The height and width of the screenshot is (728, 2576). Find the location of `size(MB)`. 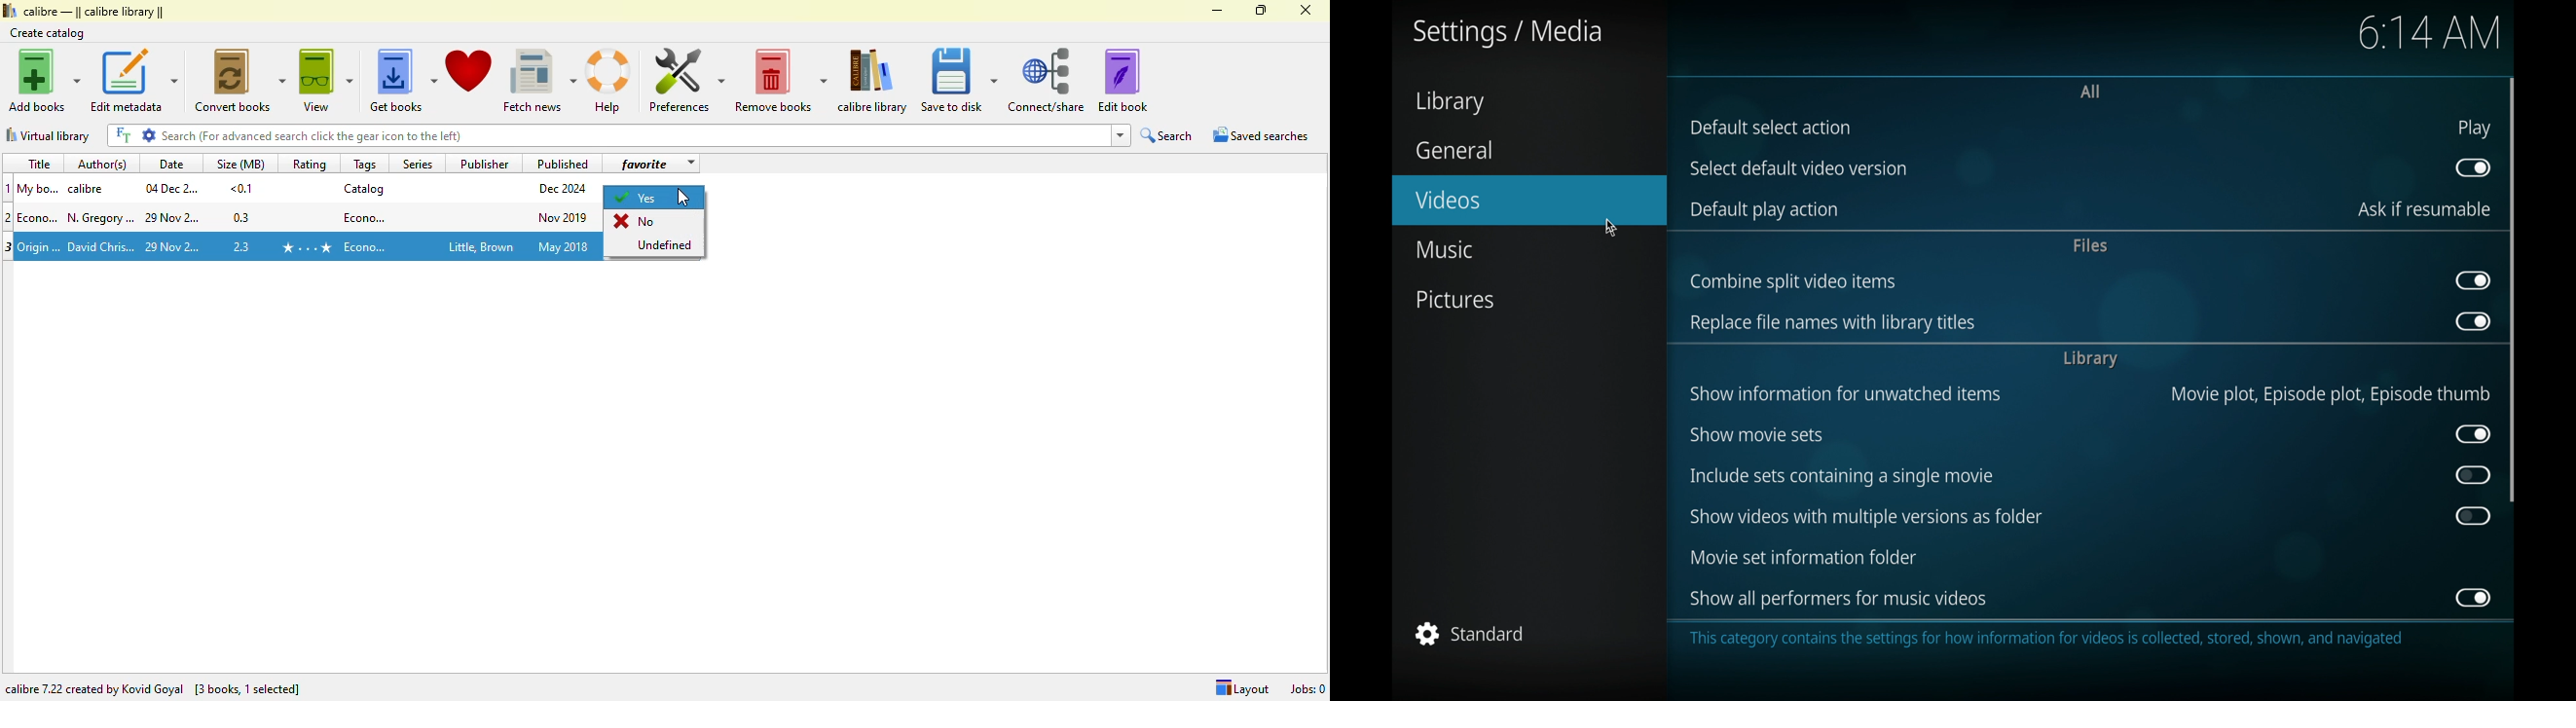

size(MB) is located at coordinates (239, 163).